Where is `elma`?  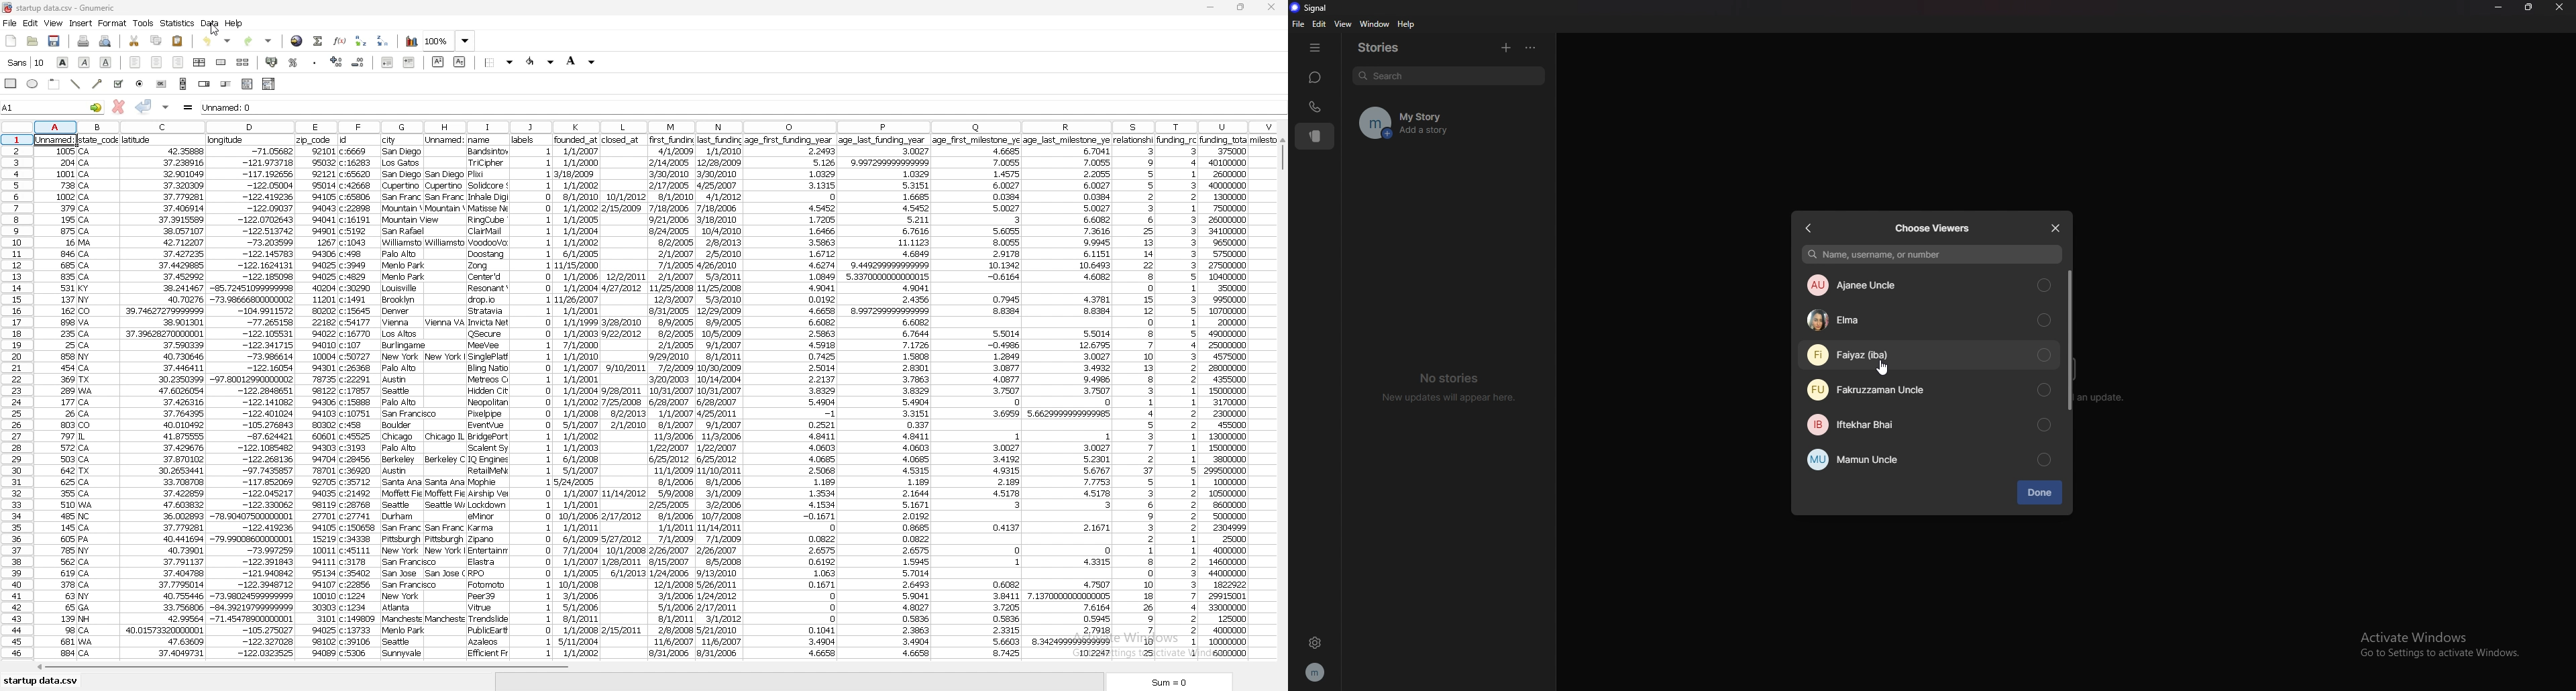
elma is located at coordinates (1928, 320).